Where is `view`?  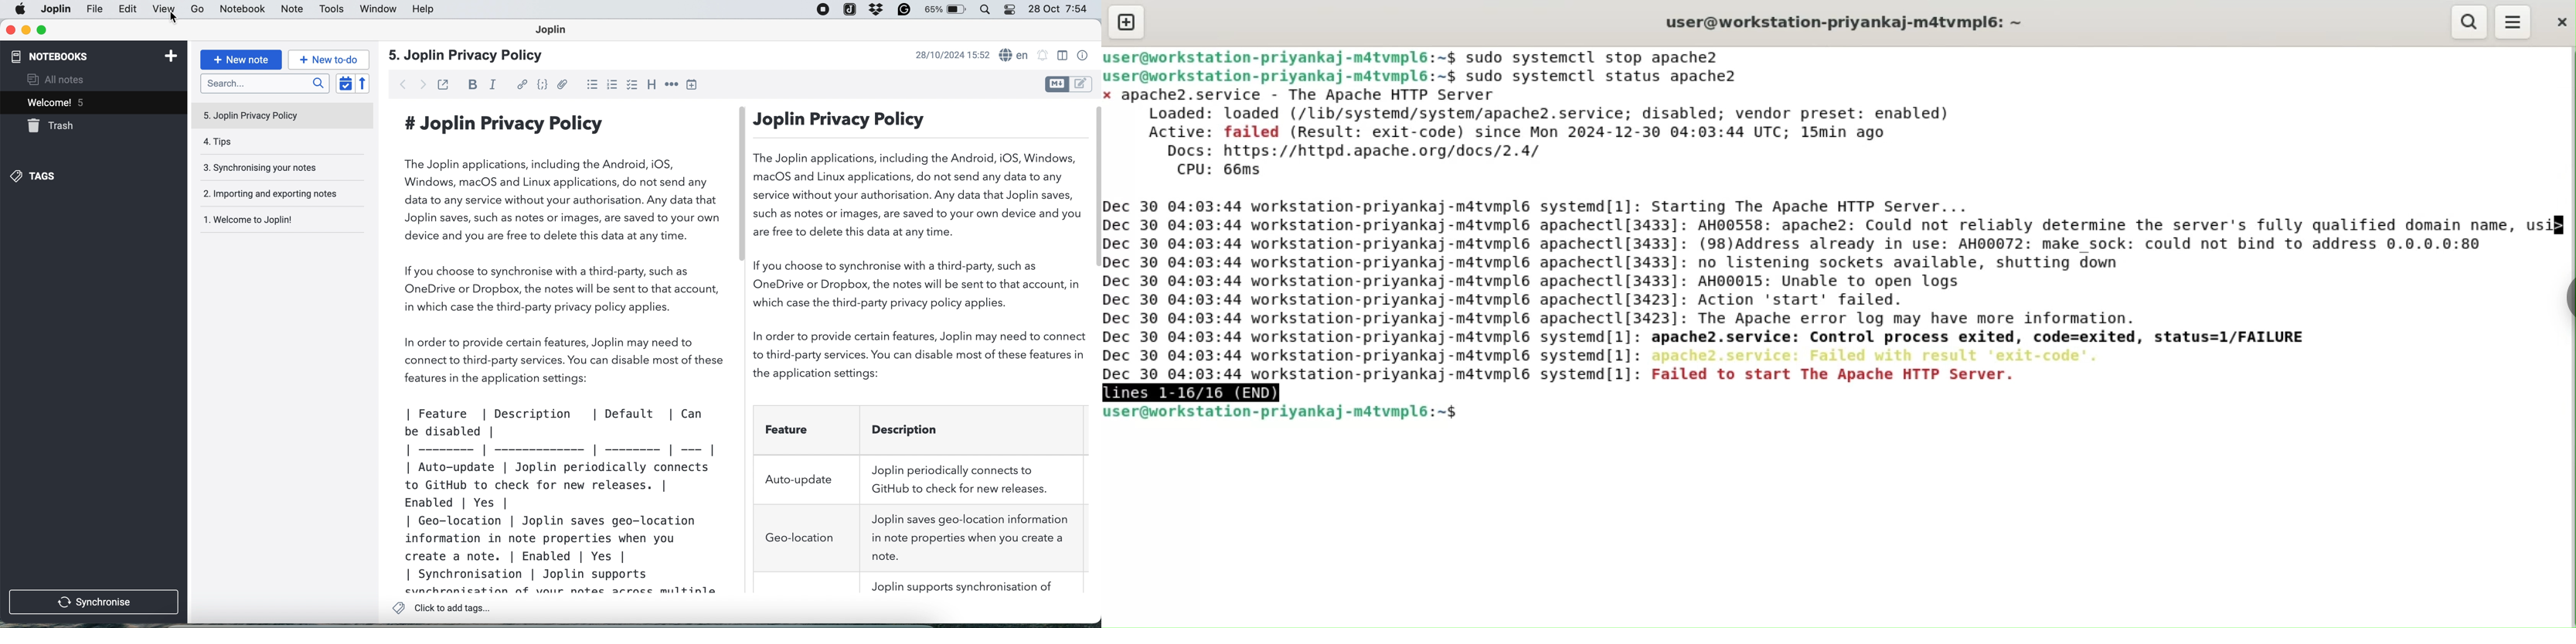 view is located at coordinates (164, 10).